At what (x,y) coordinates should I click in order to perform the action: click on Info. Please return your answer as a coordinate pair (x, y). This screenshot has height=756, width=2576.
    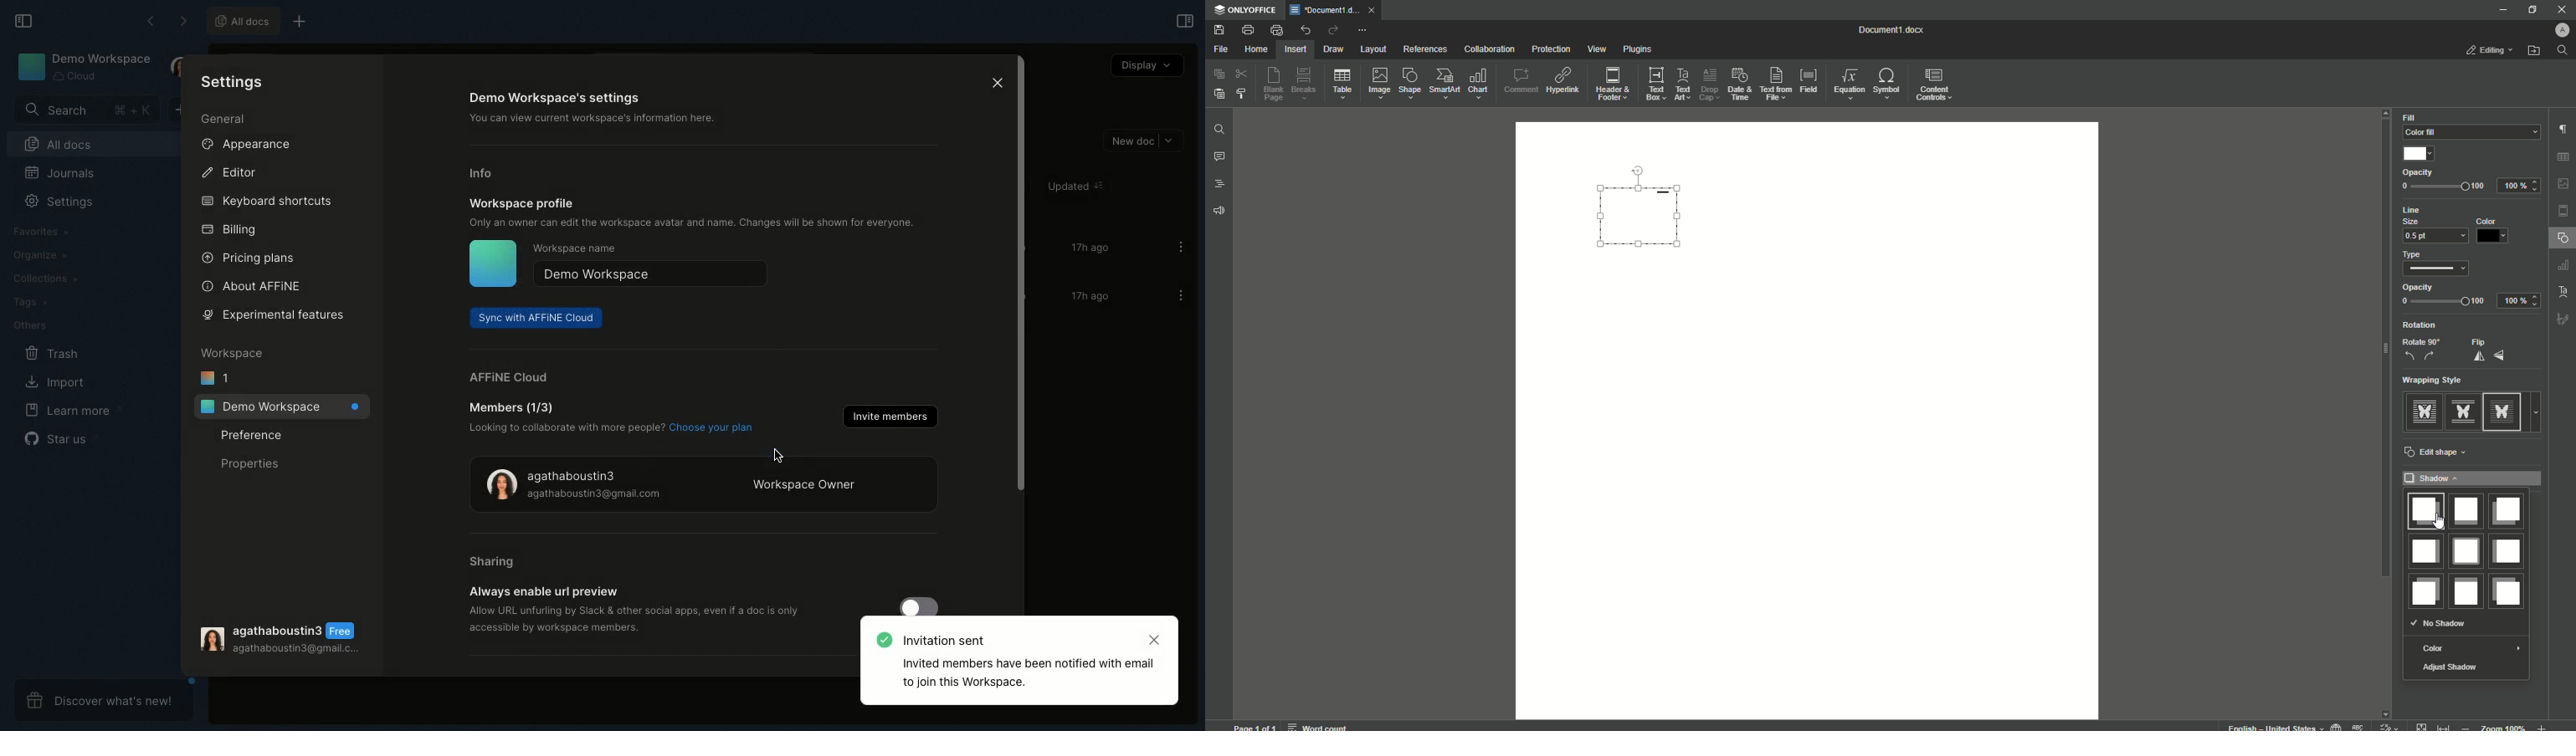
    Looking at the image, I should click on (487, 173).